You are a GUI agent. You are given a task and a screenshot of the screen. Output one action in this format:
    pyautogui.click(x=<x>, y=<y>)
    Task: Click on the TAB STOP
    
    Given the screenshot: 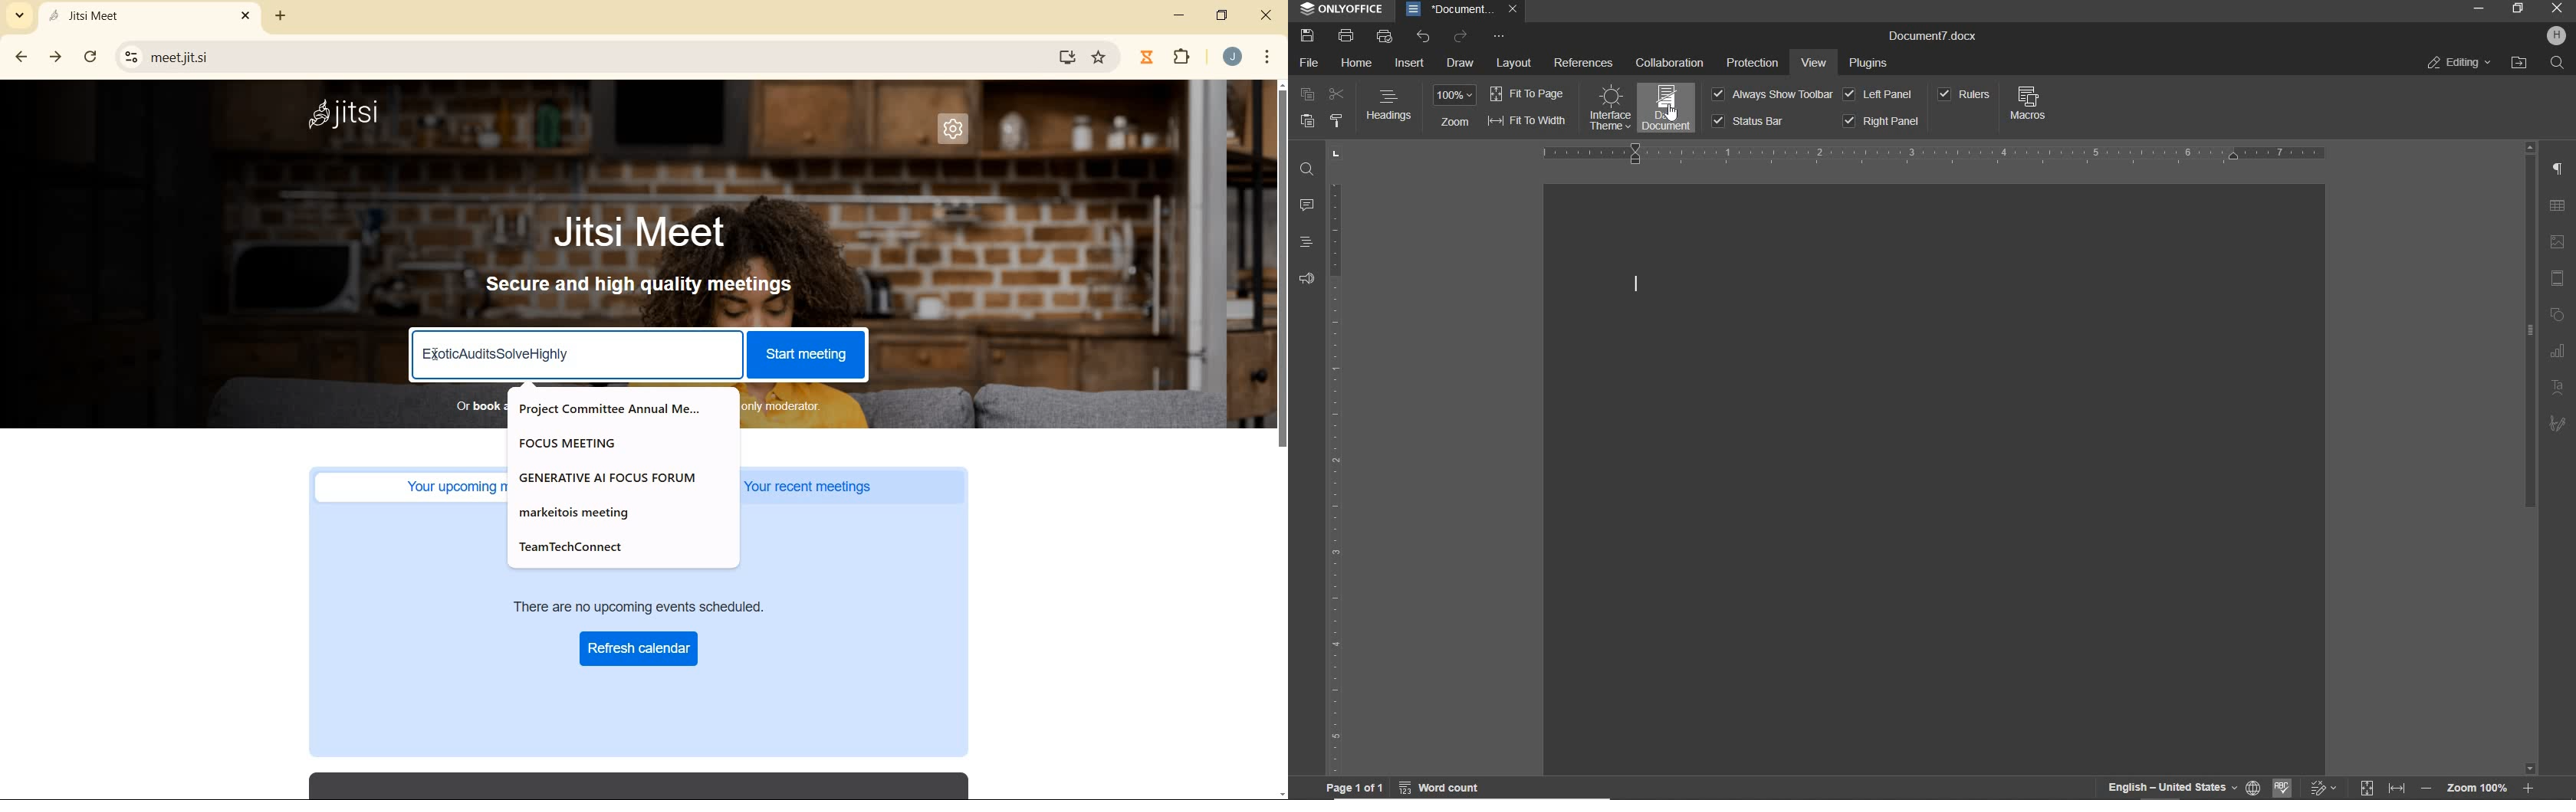 What is the action you would take?
    pyautogui.click(x=1336, y=155)
    